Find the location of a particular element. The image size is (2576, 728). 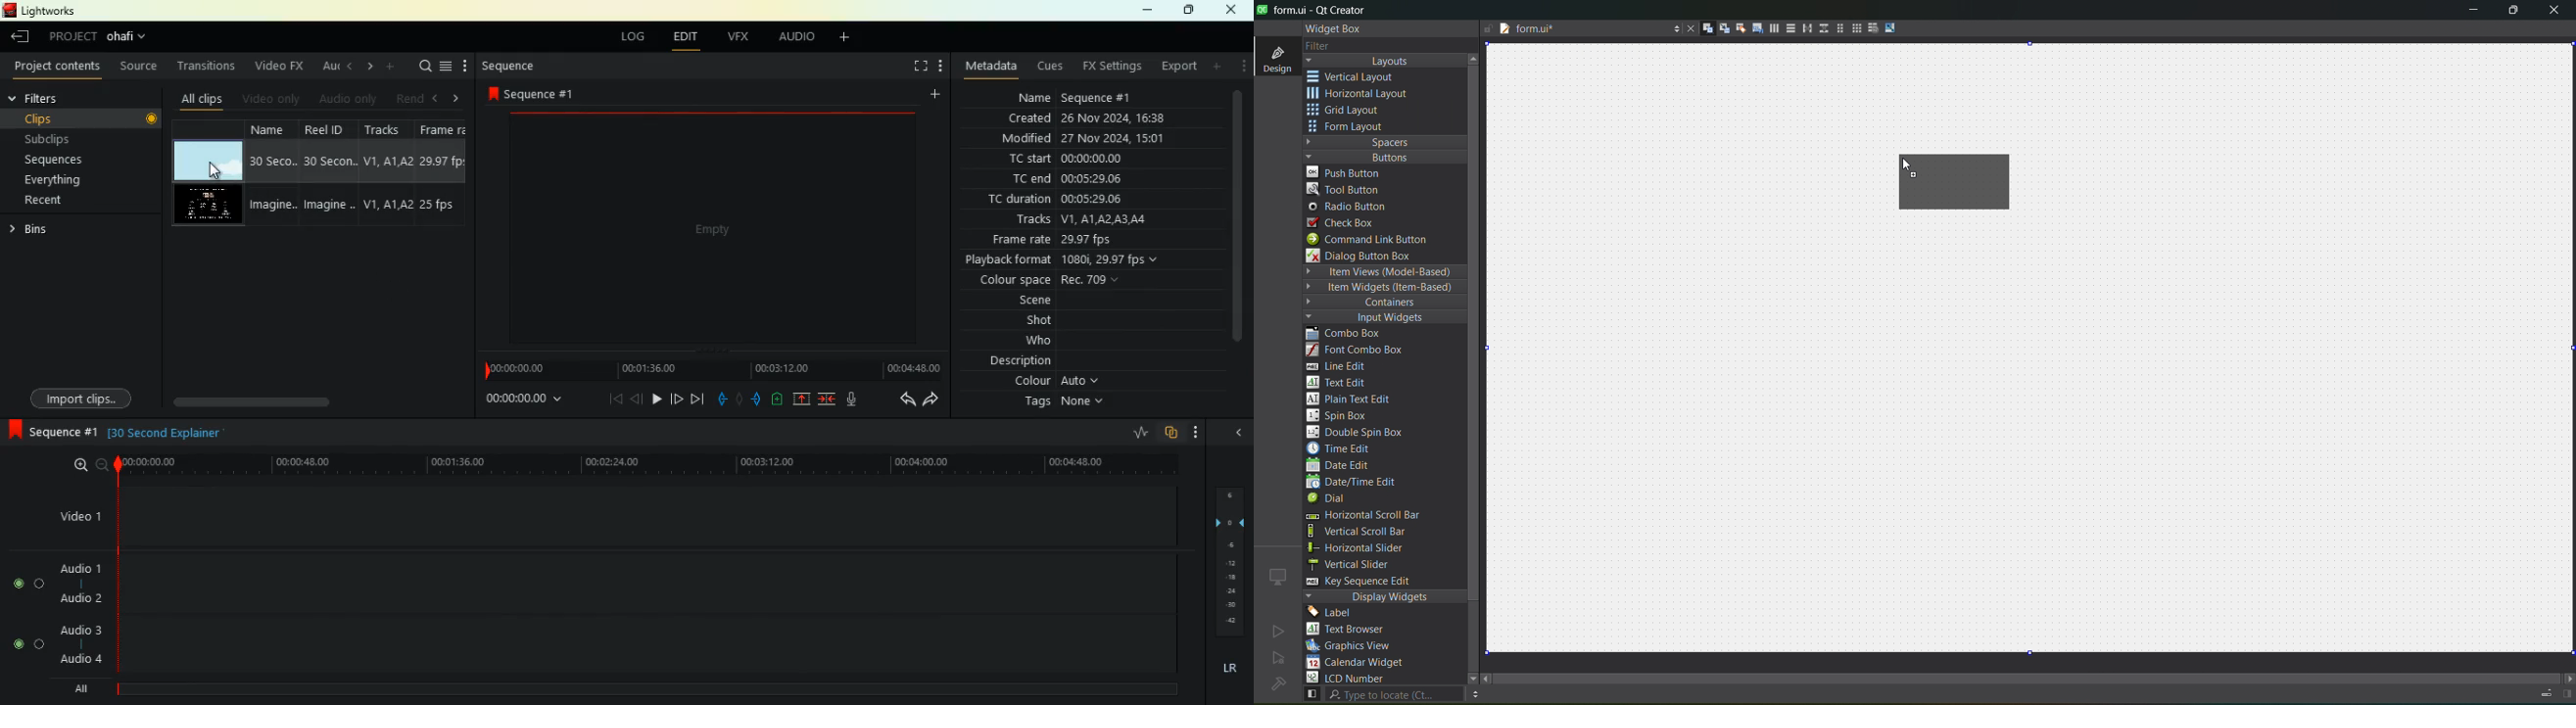

push is located at coordinates (757, 399).